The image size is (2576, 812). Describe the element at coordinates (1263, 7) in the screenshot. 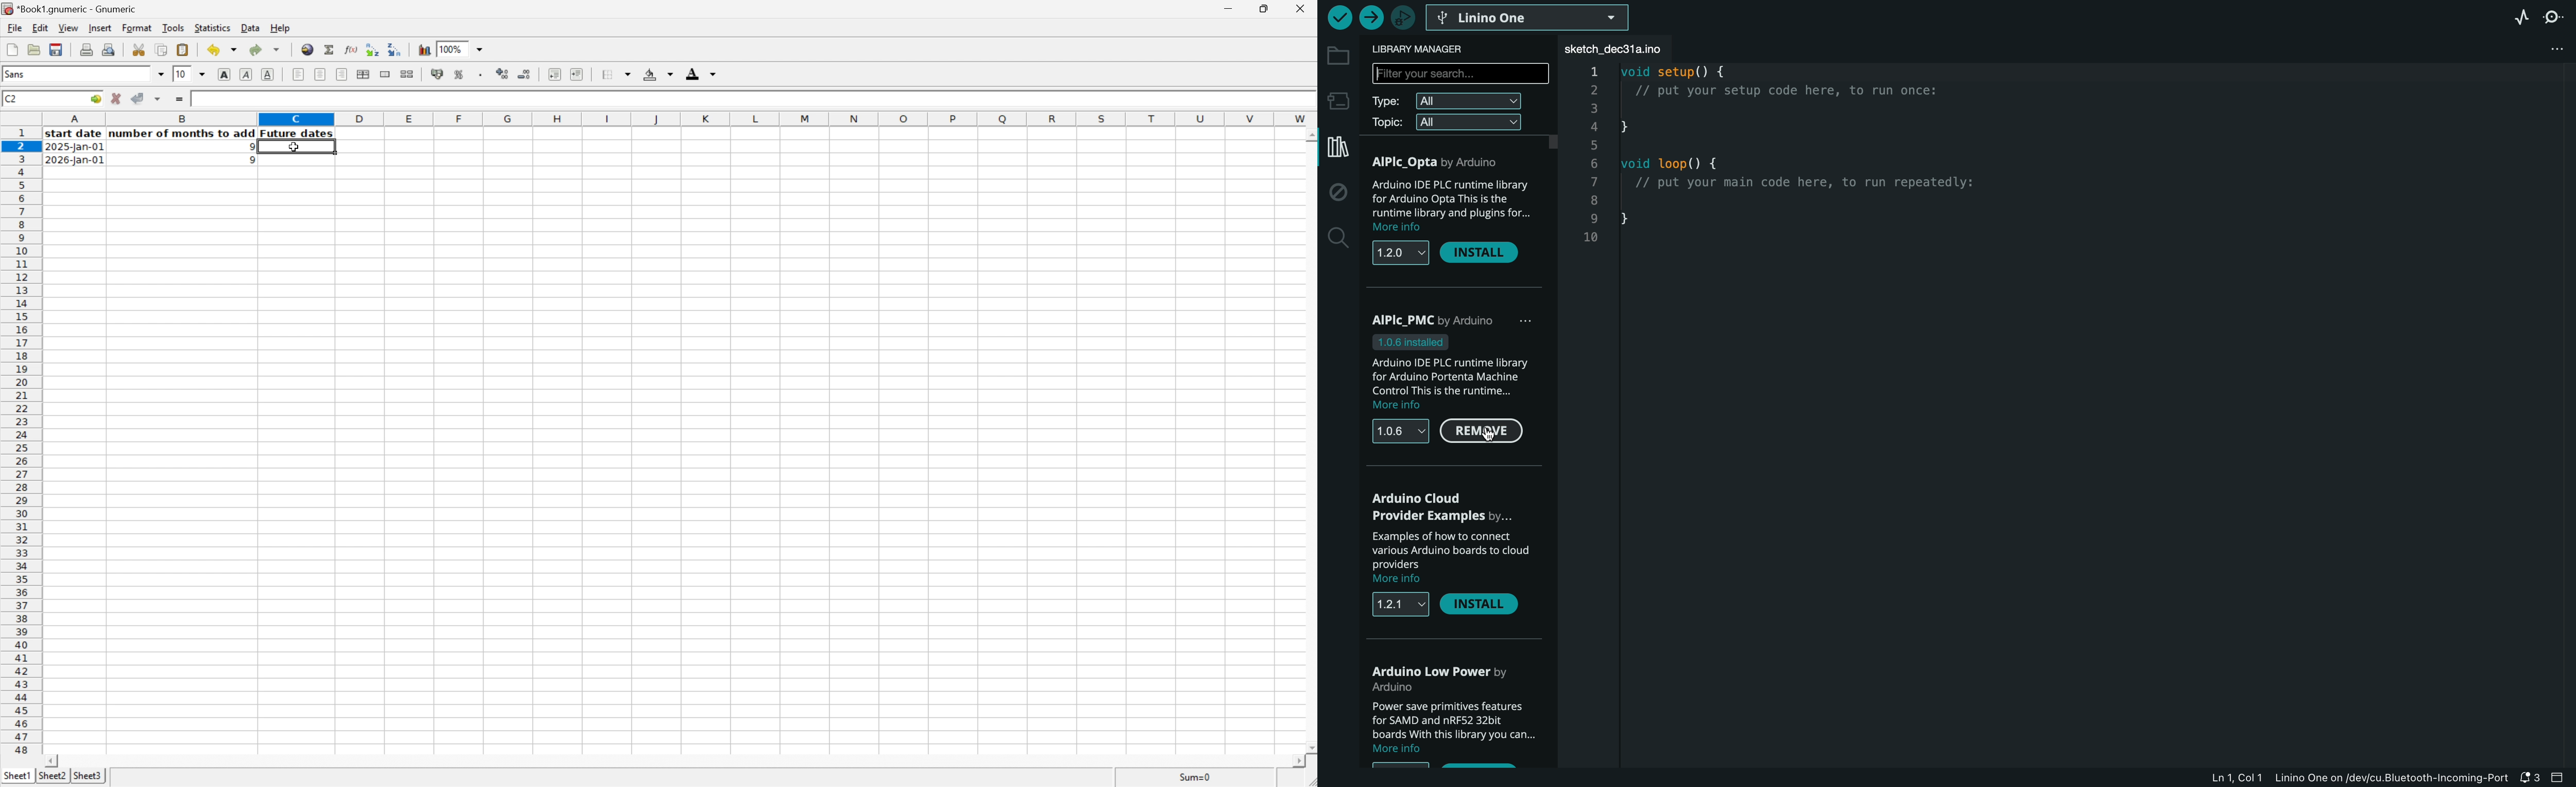

I see `Restore Down` at that location.